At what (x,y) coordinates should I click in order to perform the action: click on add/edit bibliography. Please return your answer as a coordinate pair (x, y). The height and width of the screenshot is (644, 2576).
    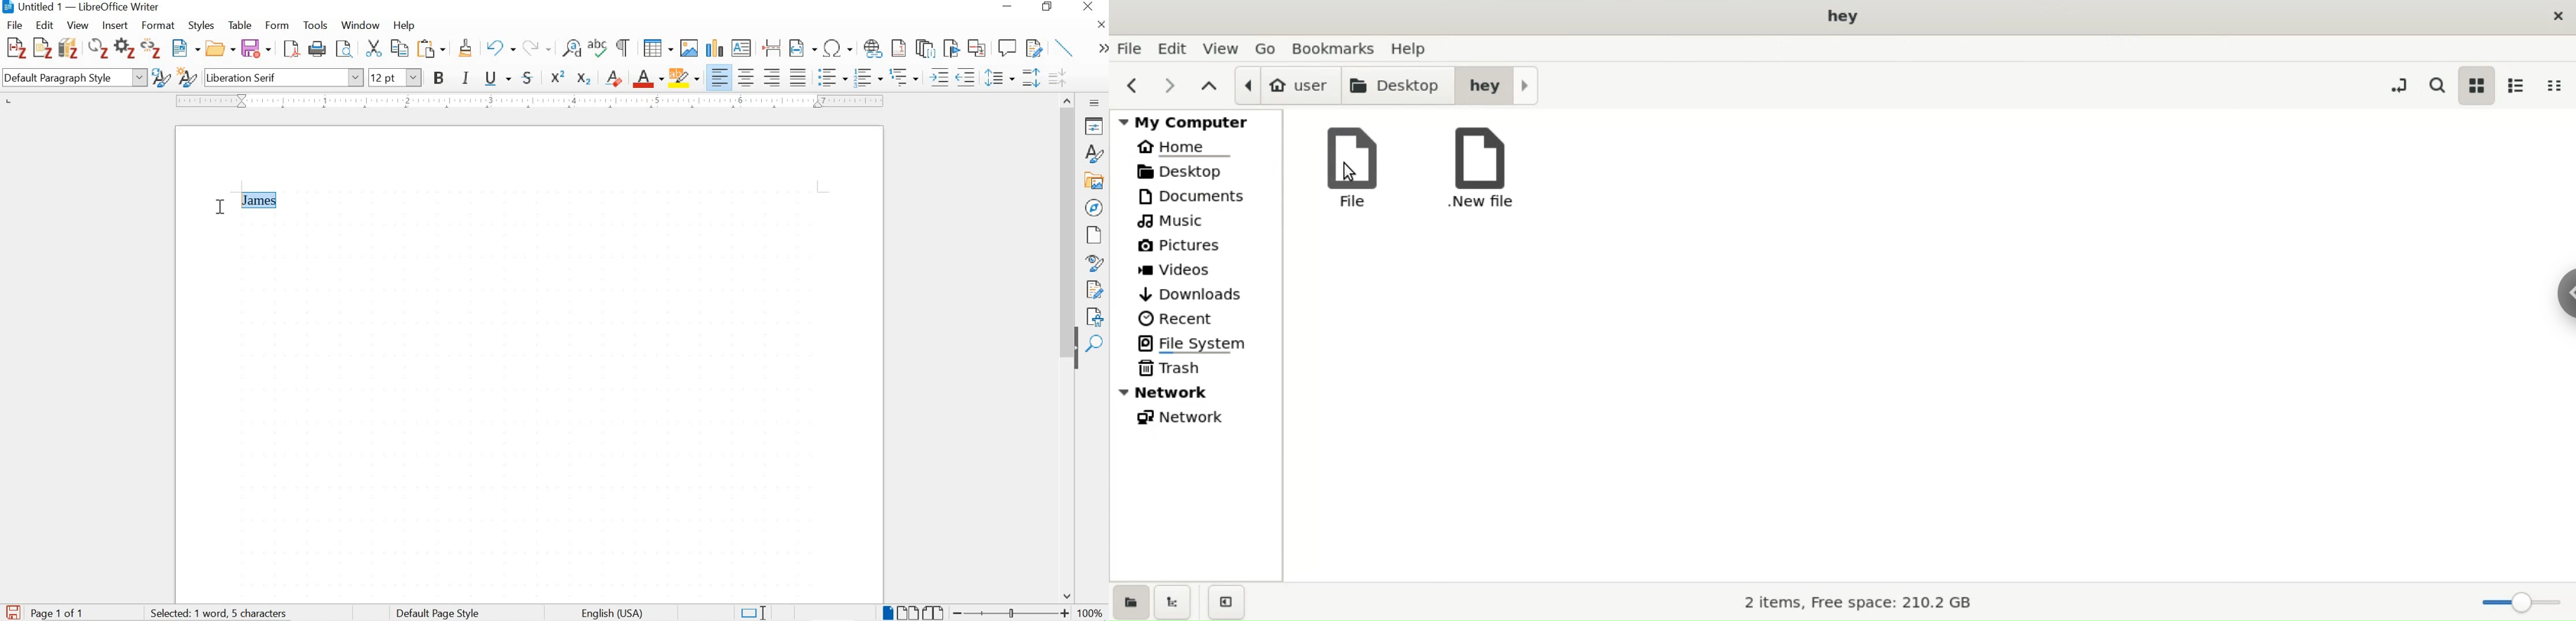
    Looking at the image, I should click on (68, 47).